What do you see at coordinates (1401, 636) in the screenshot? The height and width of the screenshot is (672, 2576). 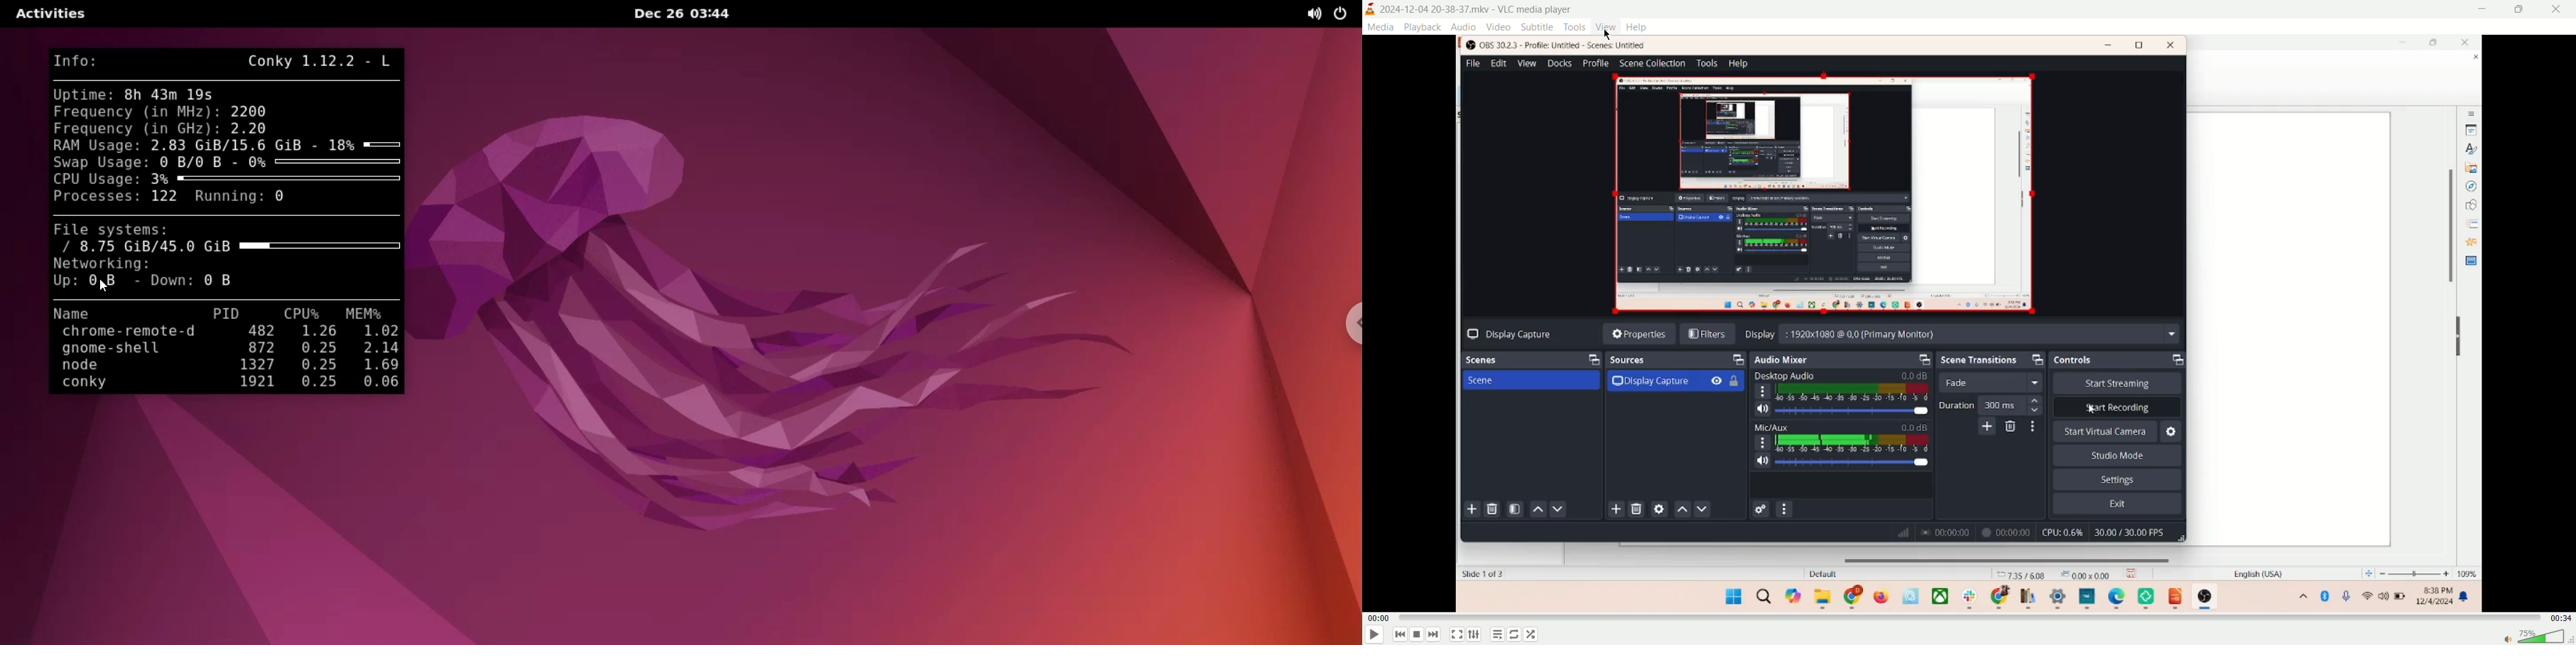 I see `previous` at bounding box center [1401, 636].